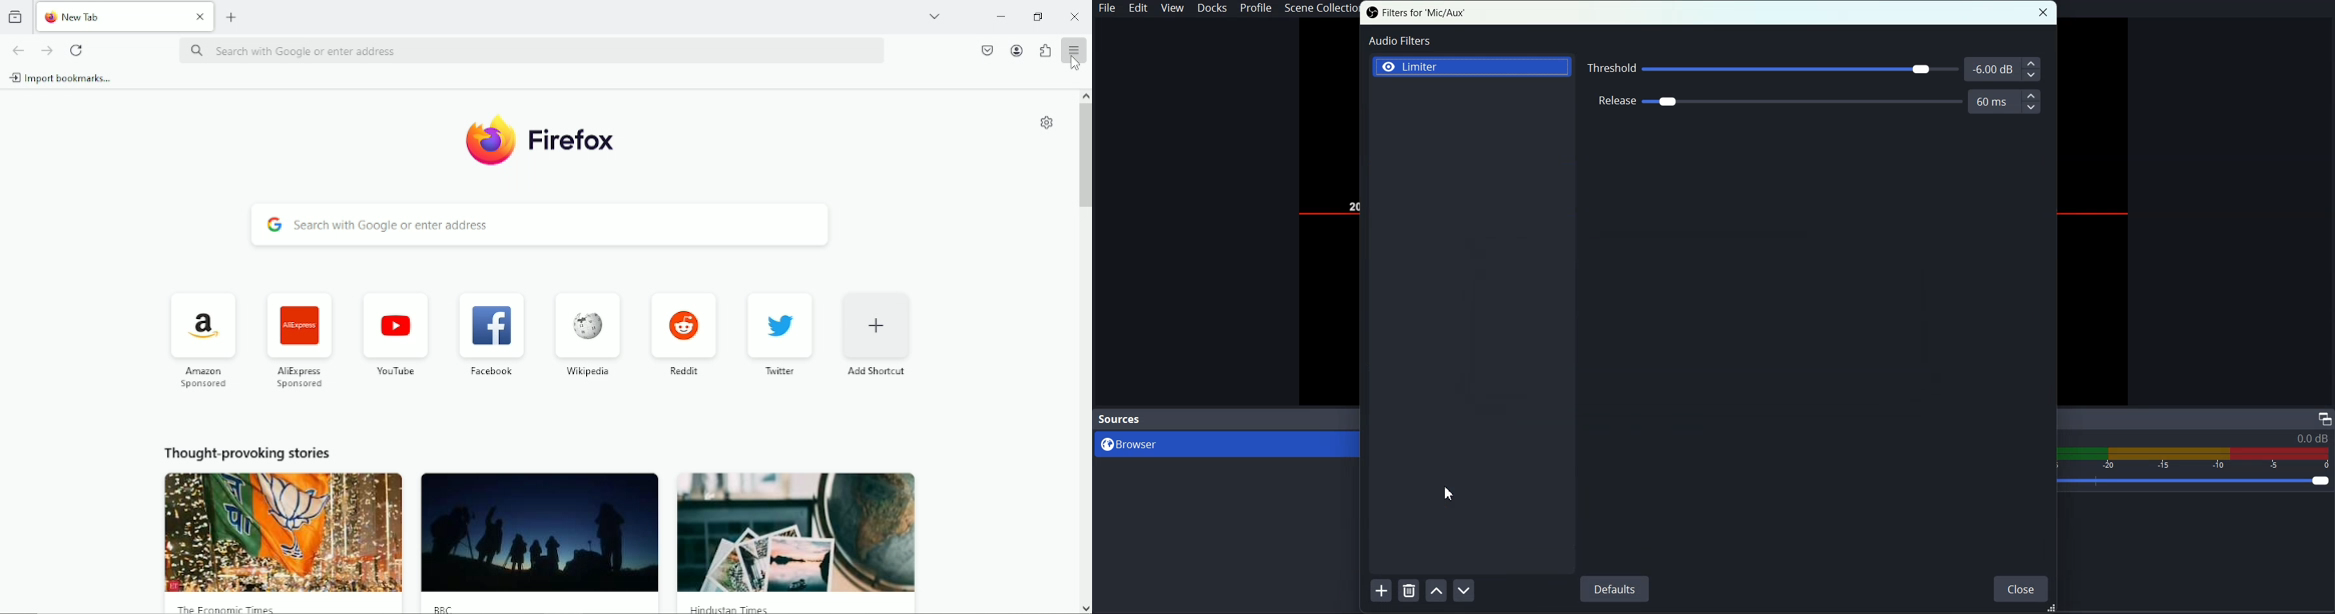 The width and height of the screenshot is (2352, 616). What do you see at coordinates (1172, 8) in the screenshot?
I see `View` at bounding box center [1172, 8].